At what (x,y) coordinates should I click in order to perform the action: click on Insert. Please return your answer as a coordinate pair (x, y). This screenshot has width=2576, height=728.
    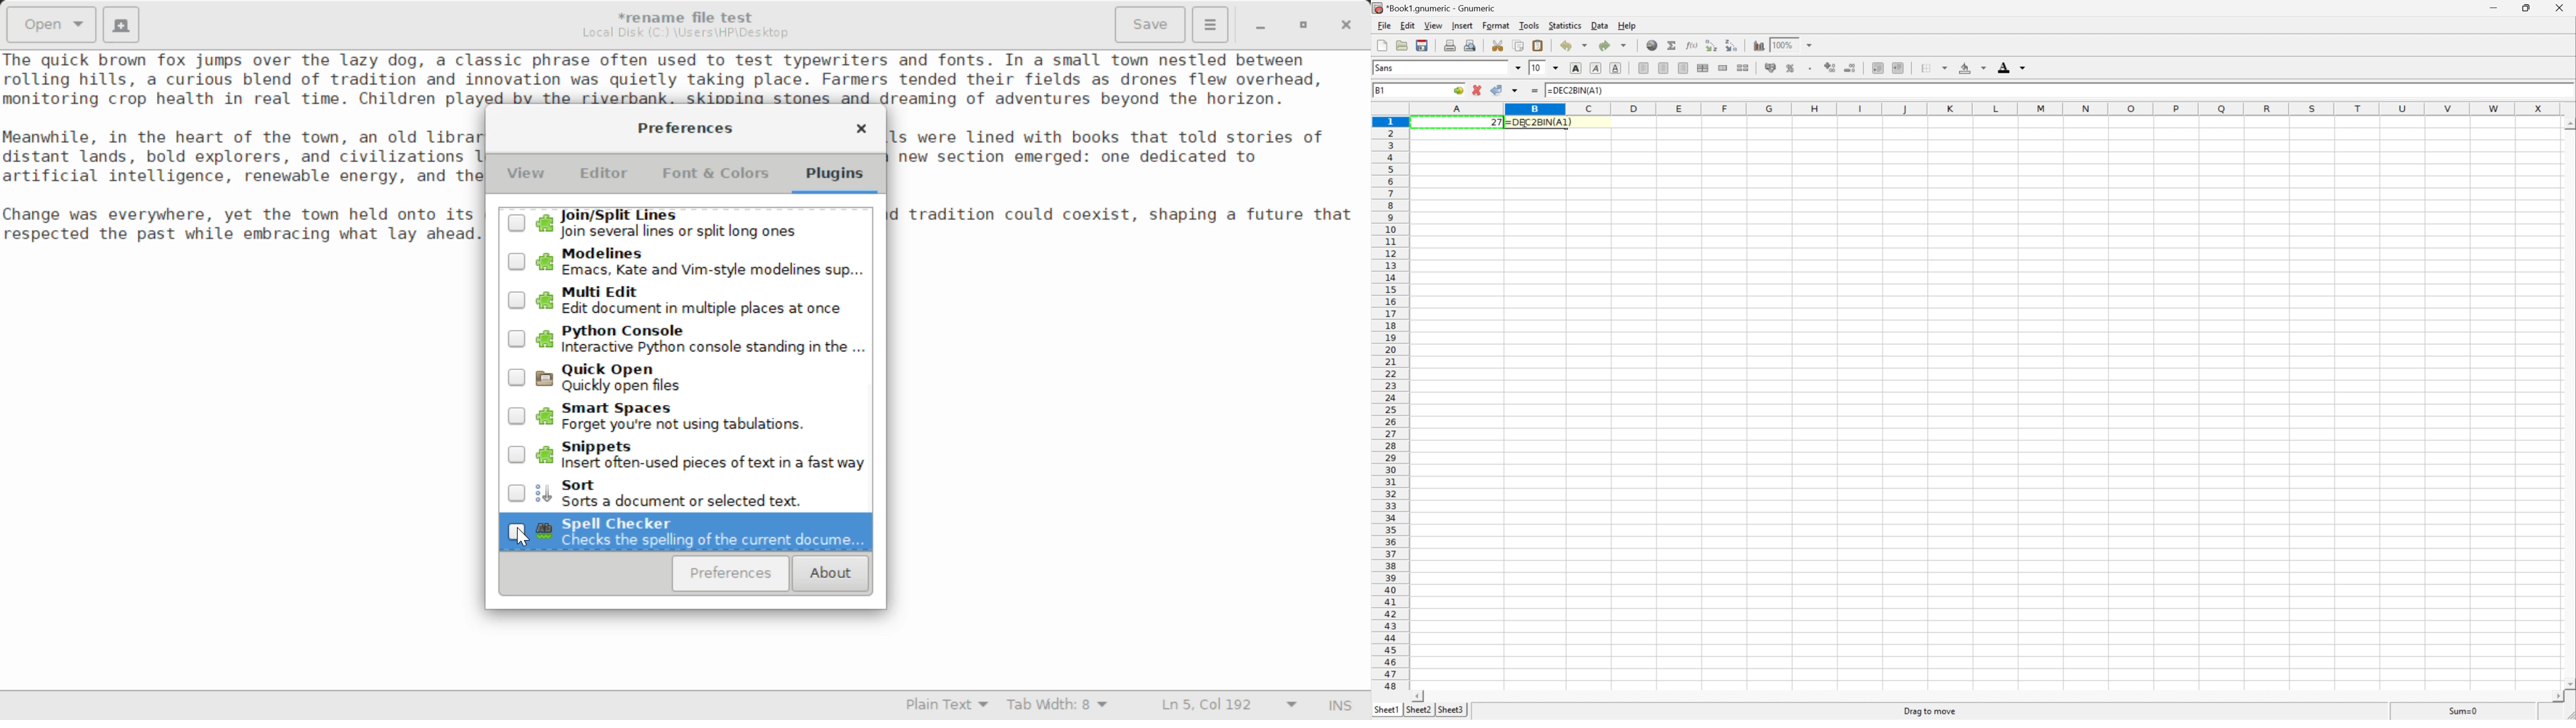
    Looking at the image, I should click on (1462, 26).